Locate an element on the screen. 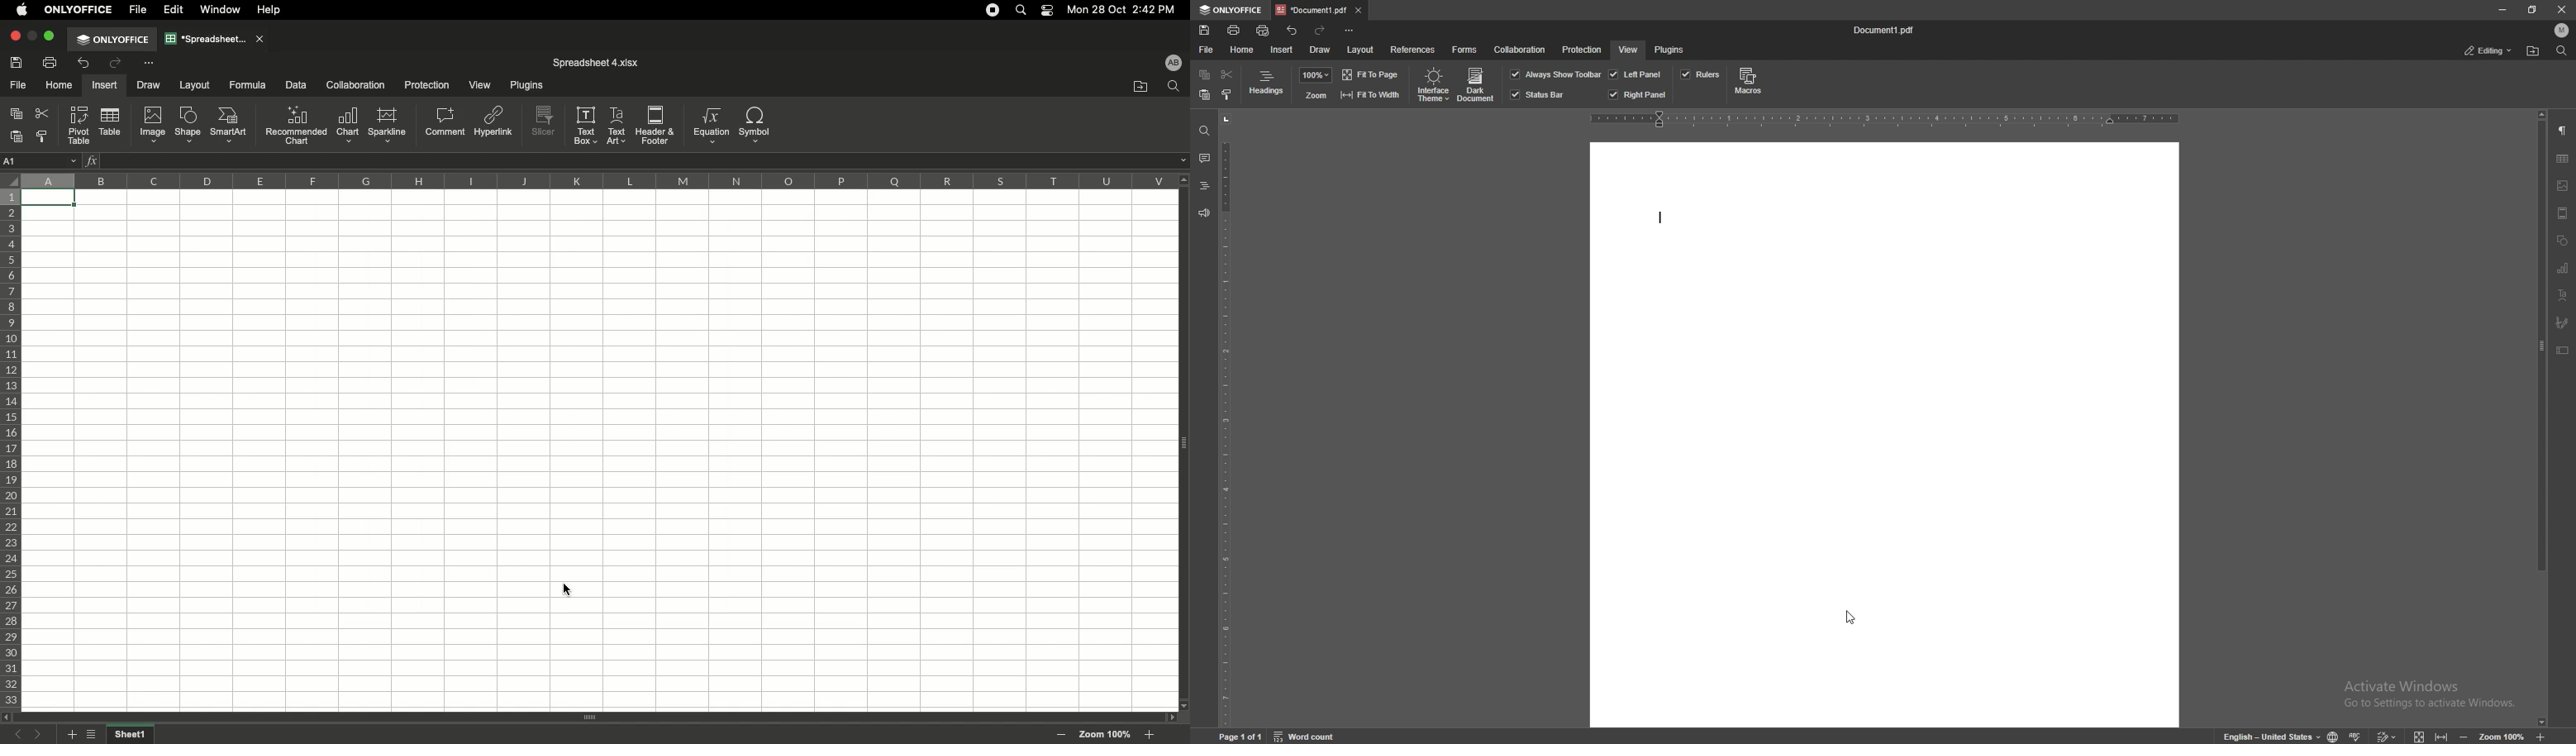 This screenshot has width=2576, height=756. Window is located at coordinates (223, 10).